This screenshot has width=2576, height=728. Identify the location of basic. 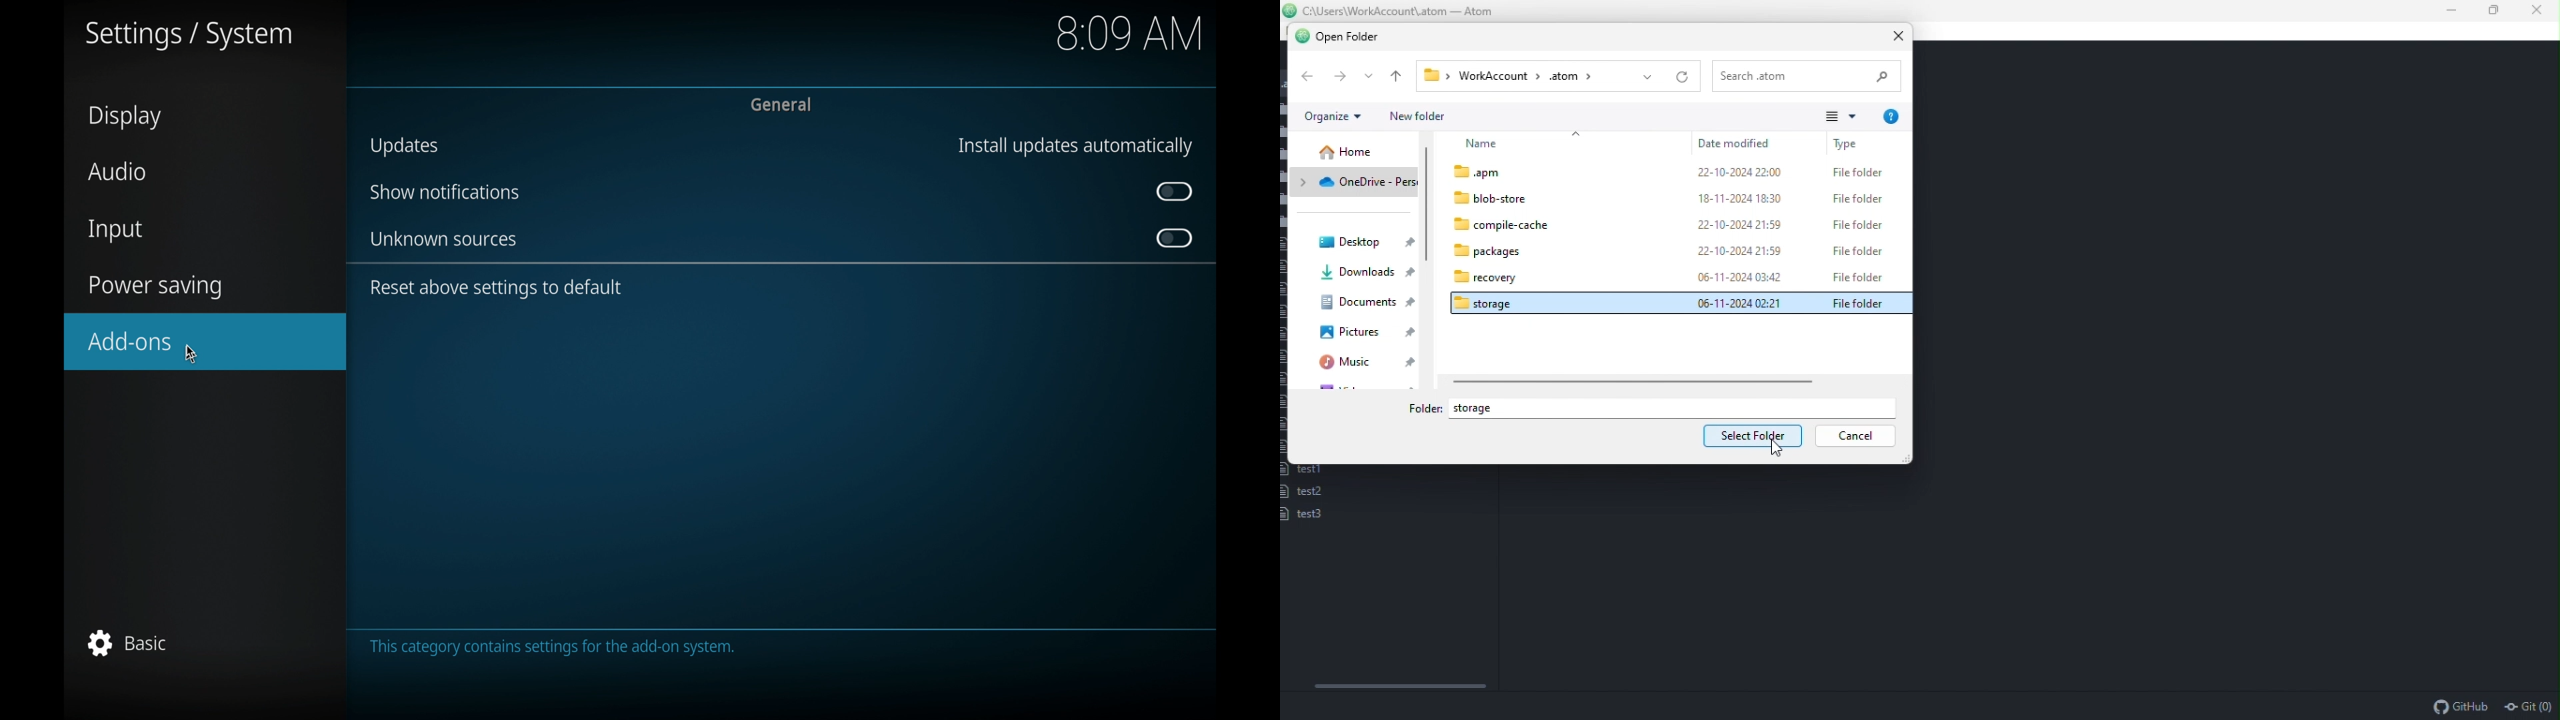
(129, 643).